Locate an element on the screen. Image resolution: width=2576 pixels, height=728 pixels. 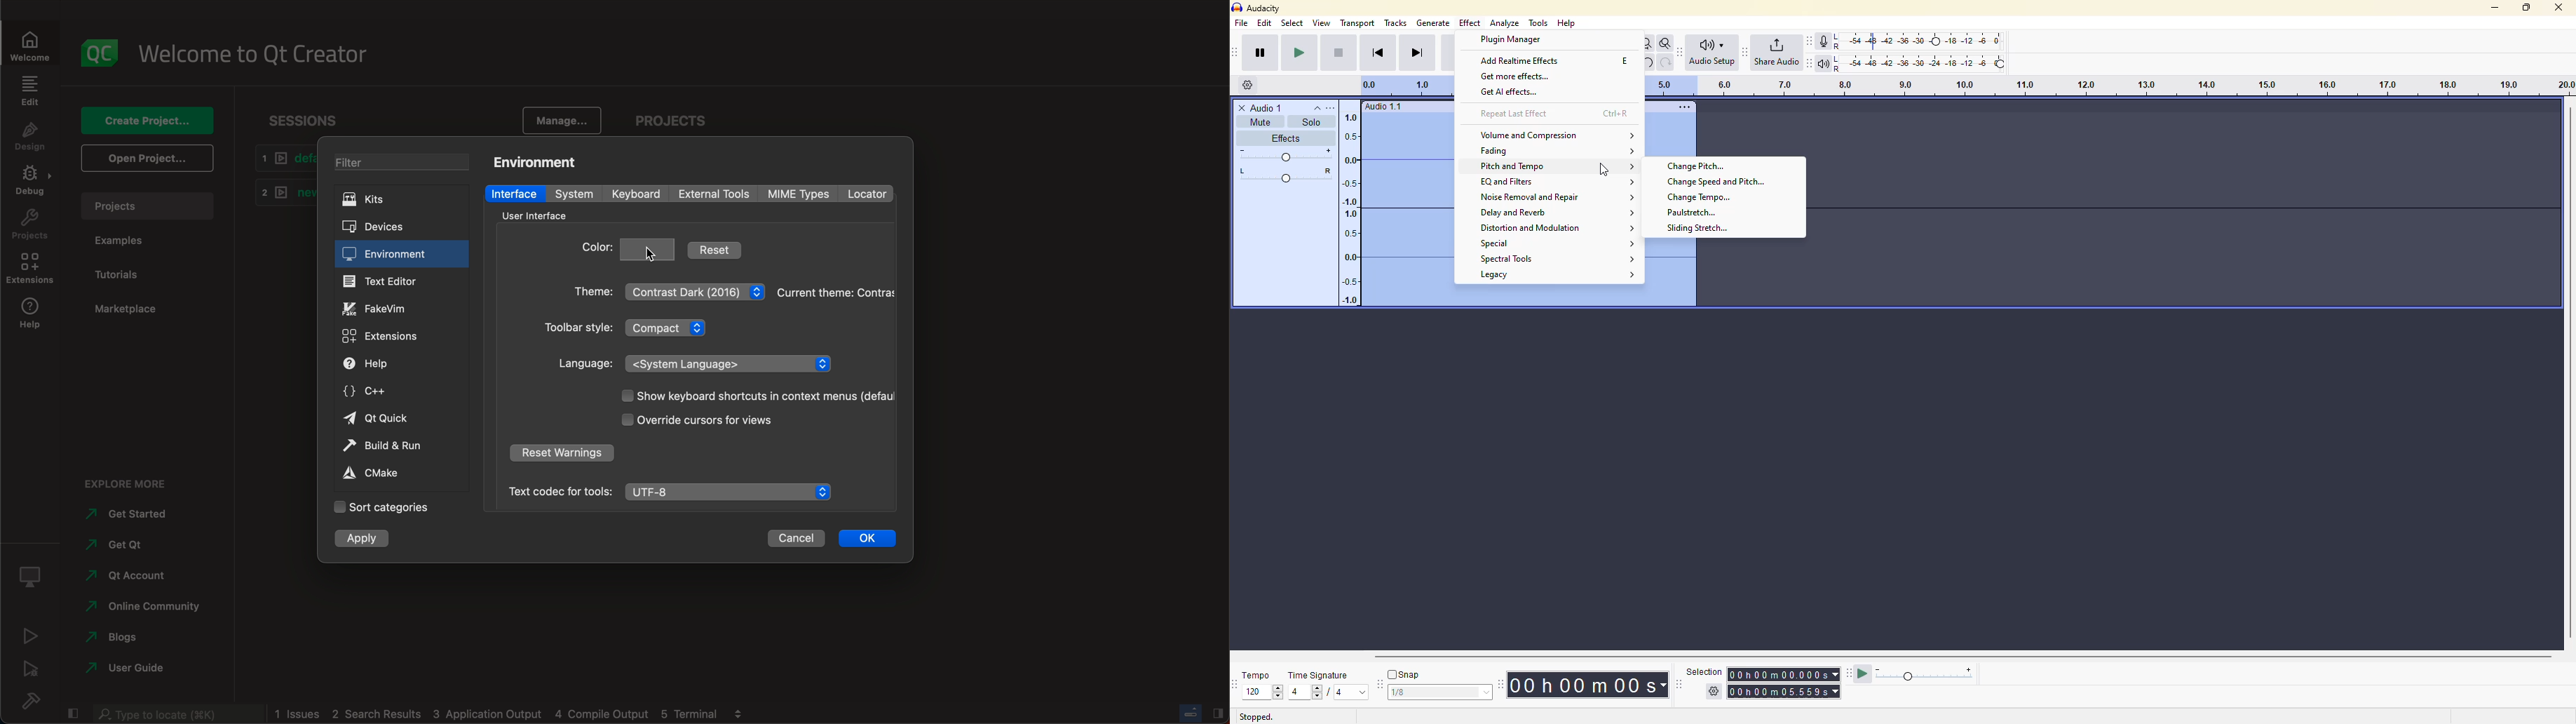
analyze is located at coordinates (1506, 23).